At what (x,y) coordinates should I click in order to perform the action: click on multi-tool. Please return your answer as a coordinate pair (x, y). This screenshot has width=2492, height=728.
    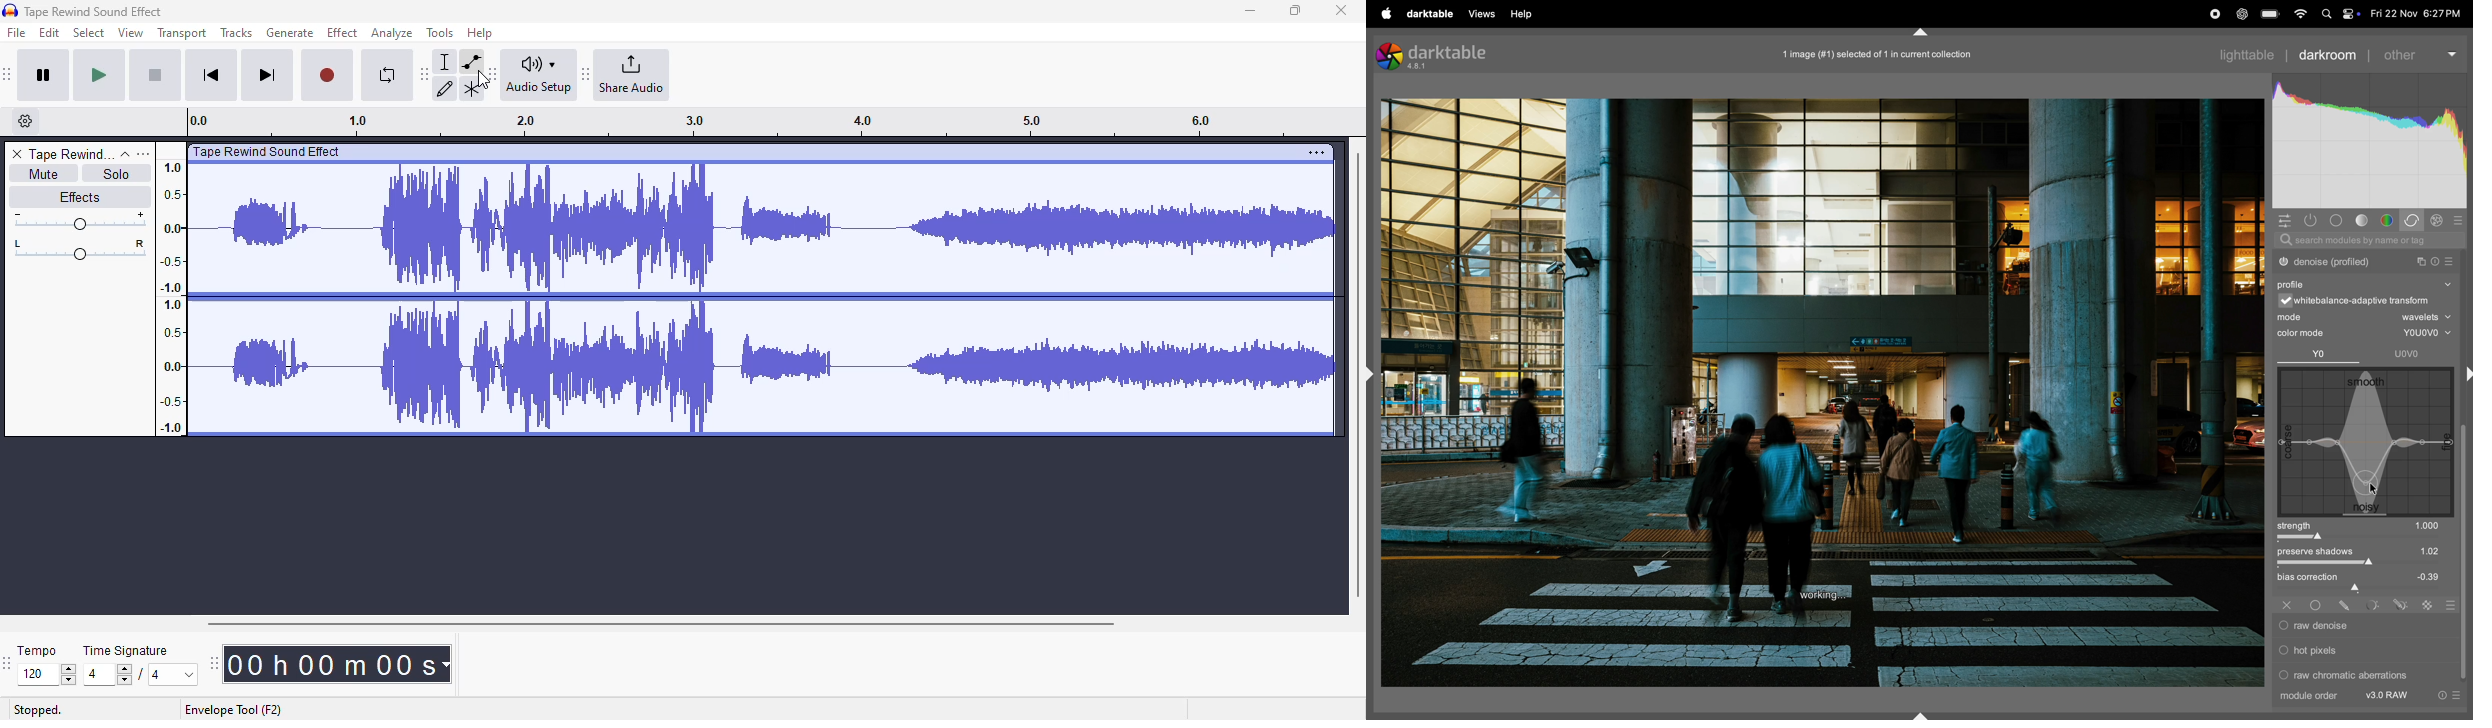
    Looking at the image, I should click on (471, 89).